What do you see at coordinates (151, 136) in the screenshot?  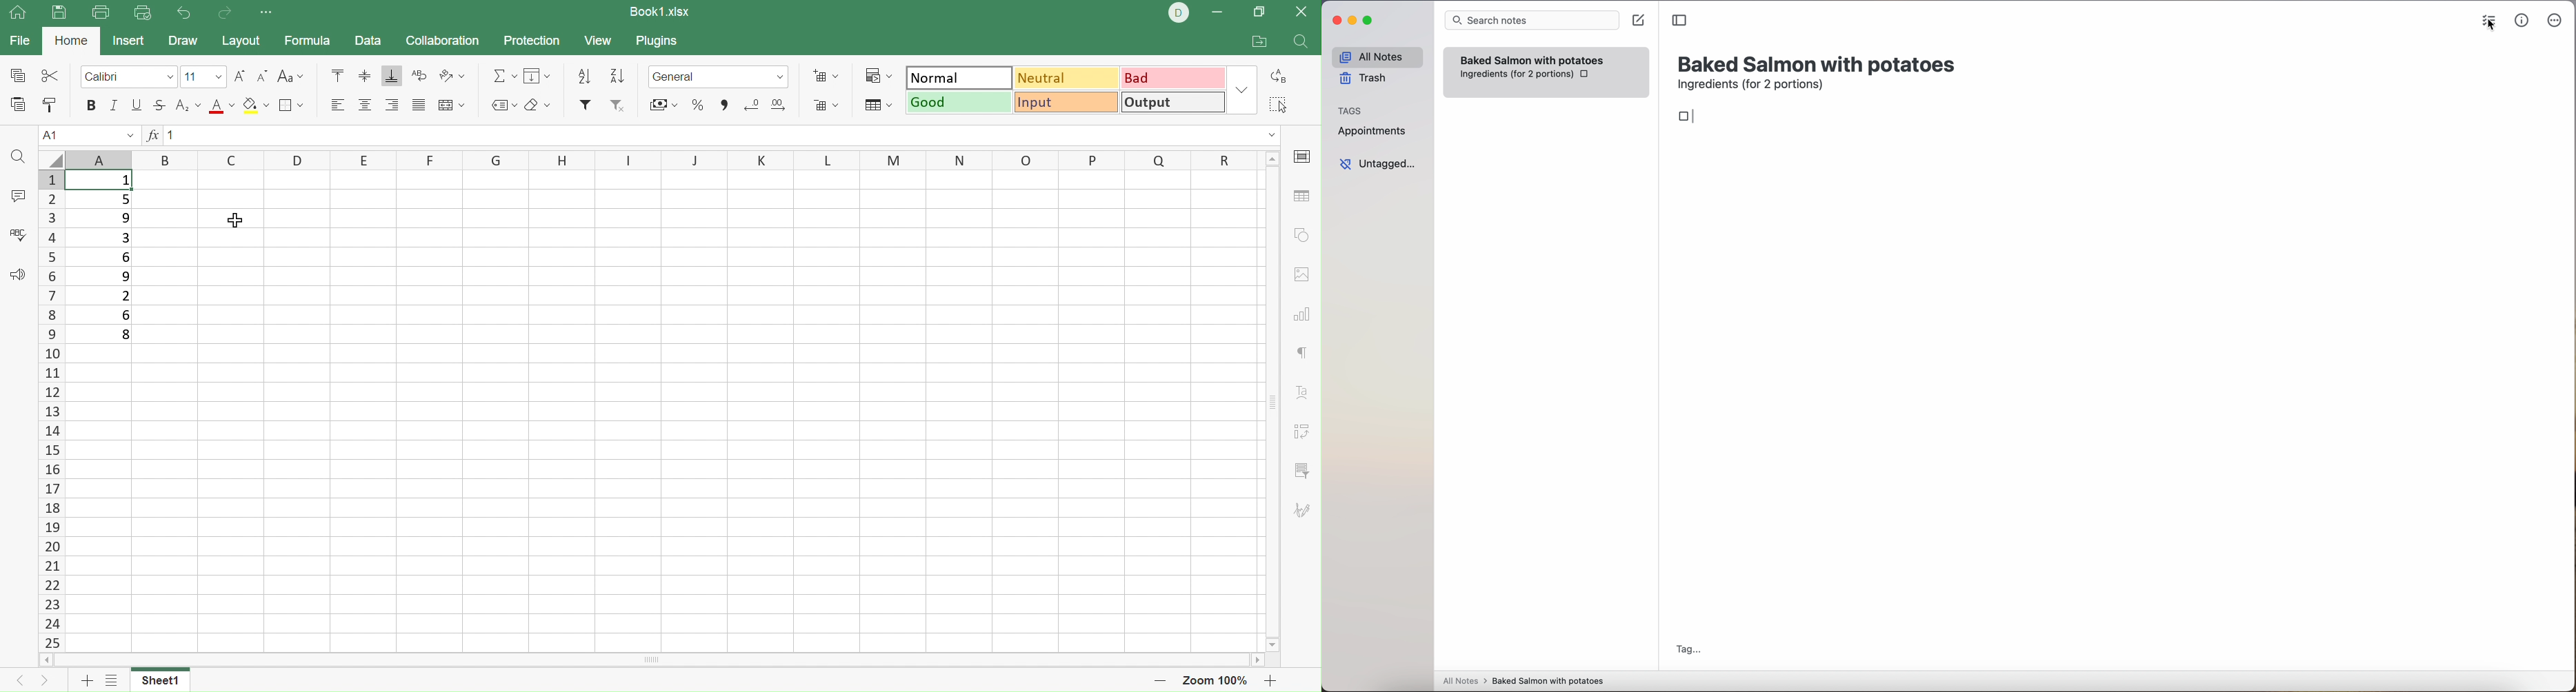 I see `fx` at bounding box center [151, 136].